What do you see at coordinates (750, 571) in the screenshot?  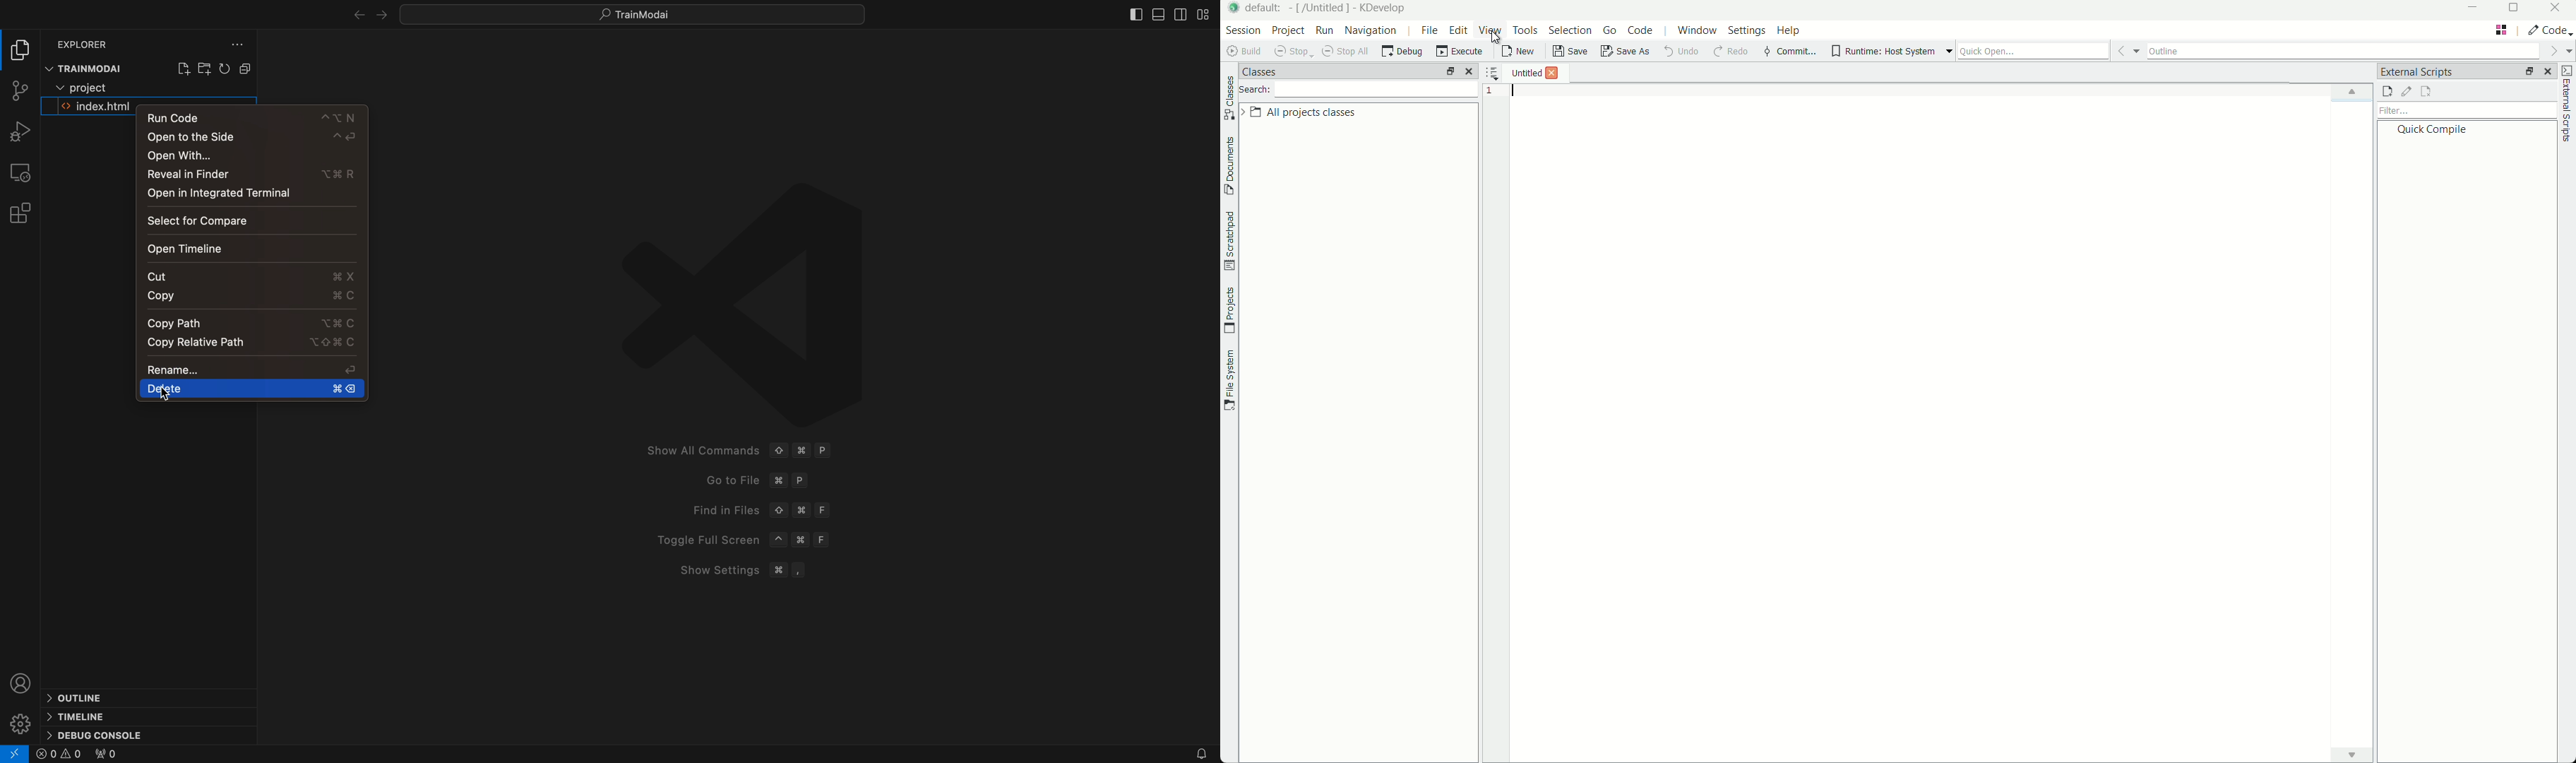 I see `Show settings` at bounding box center [750, 571].